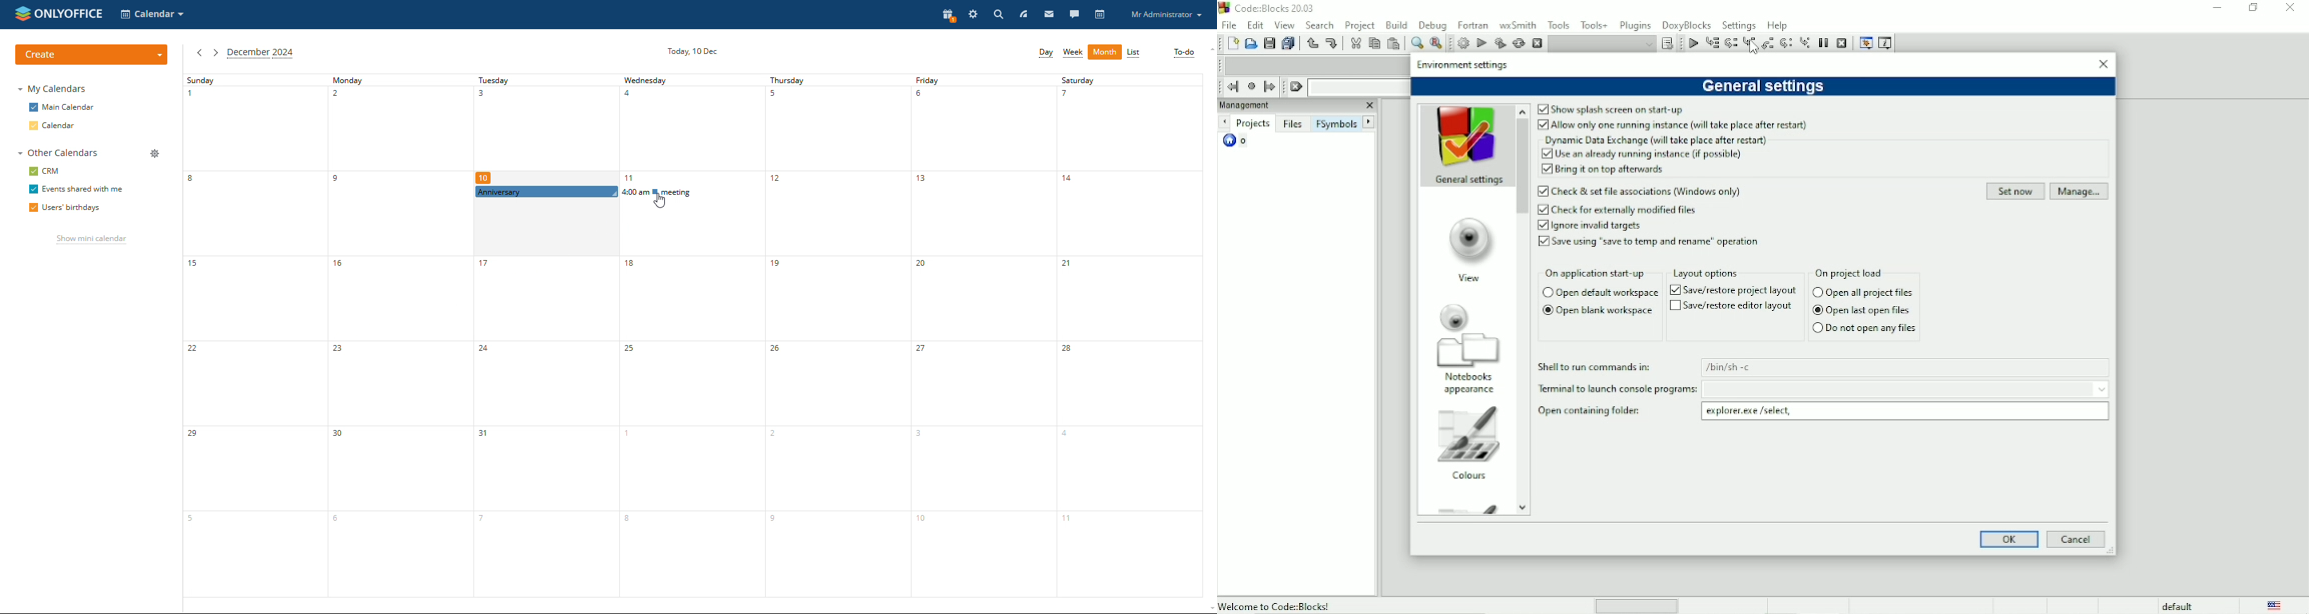 The image size is (2324, 616). Describe the element at coordinates (1749, 44) in the screenshot. I see `Step into` at that location.